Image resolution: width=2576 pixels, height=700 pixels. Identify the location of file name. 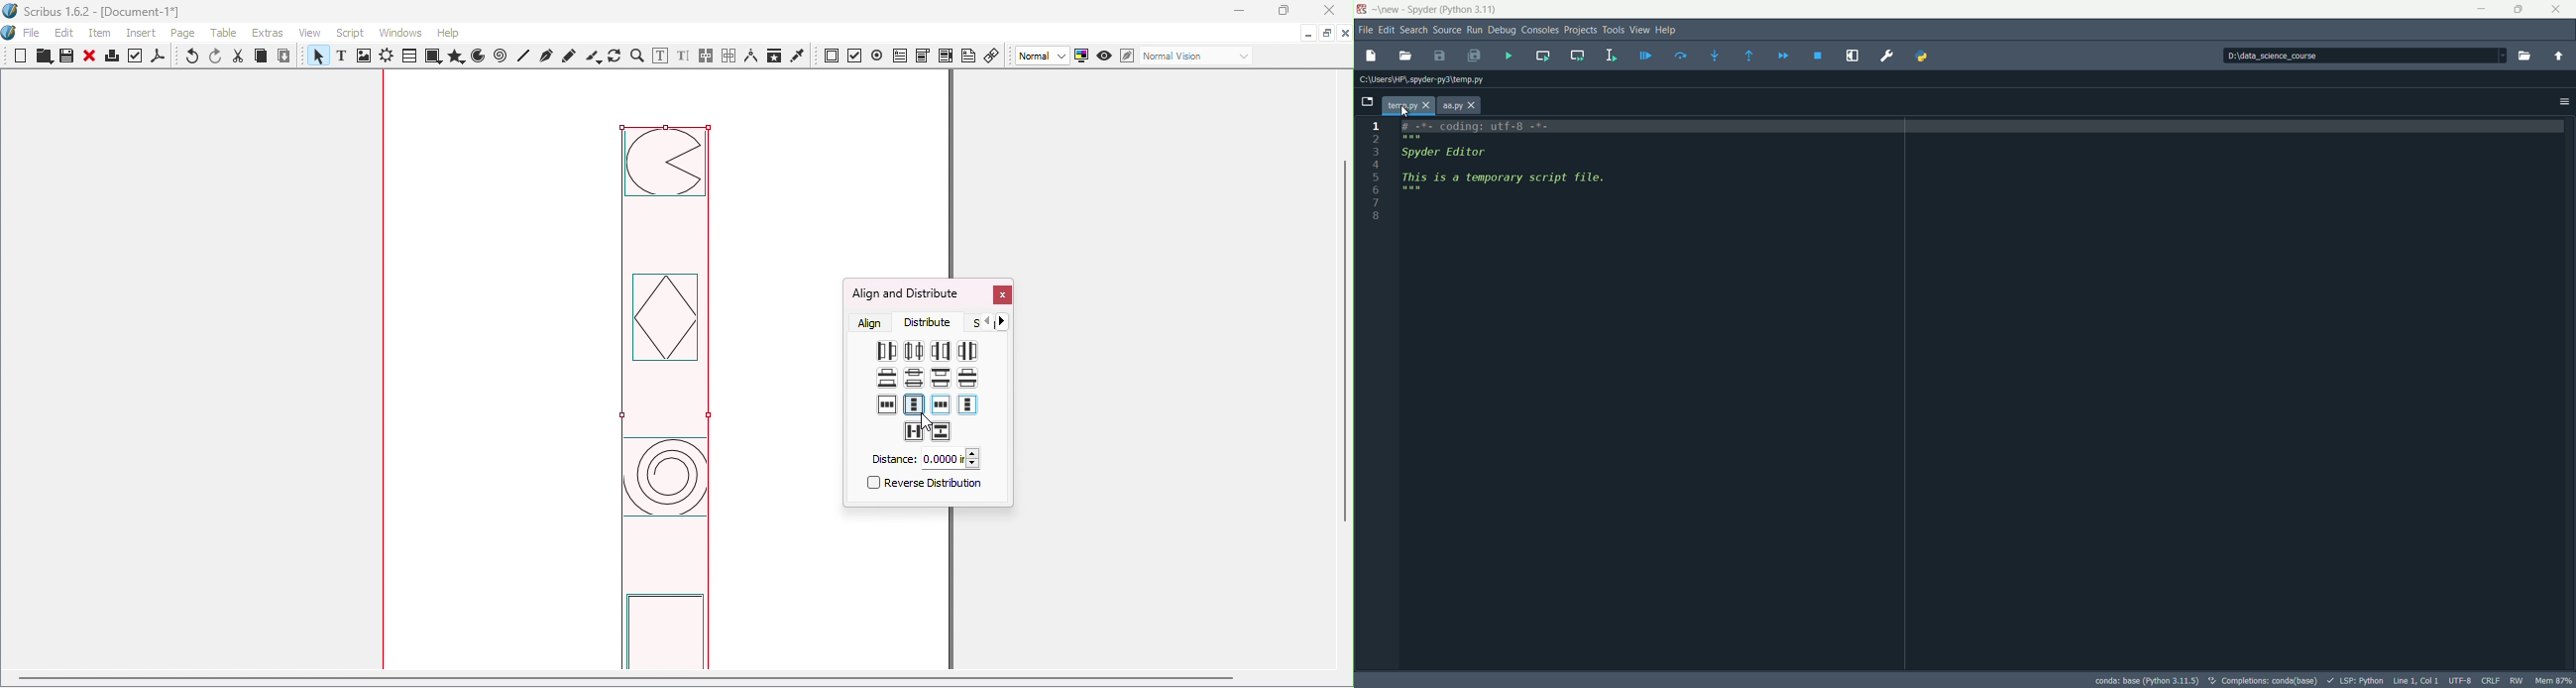
(1406, 106).